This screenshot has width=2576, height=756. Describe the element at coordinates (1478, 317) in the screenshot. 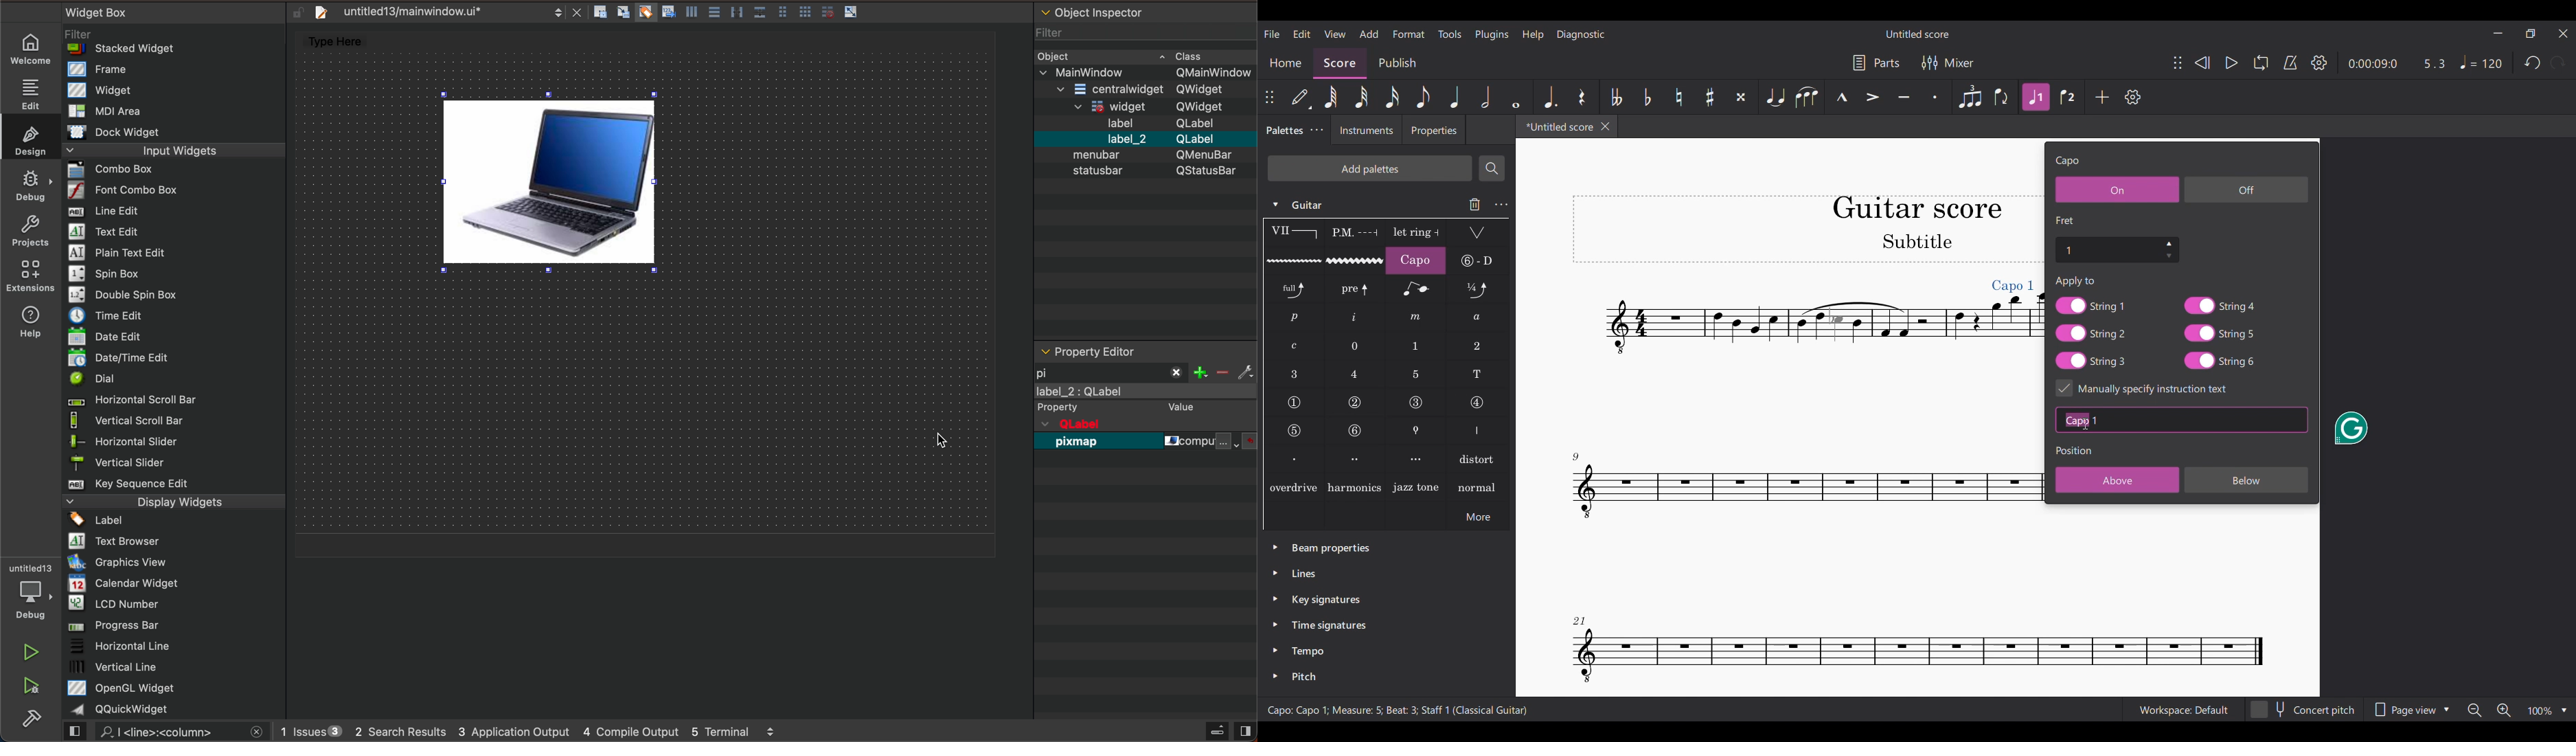

I see `RH guitar fingering a` at that location.